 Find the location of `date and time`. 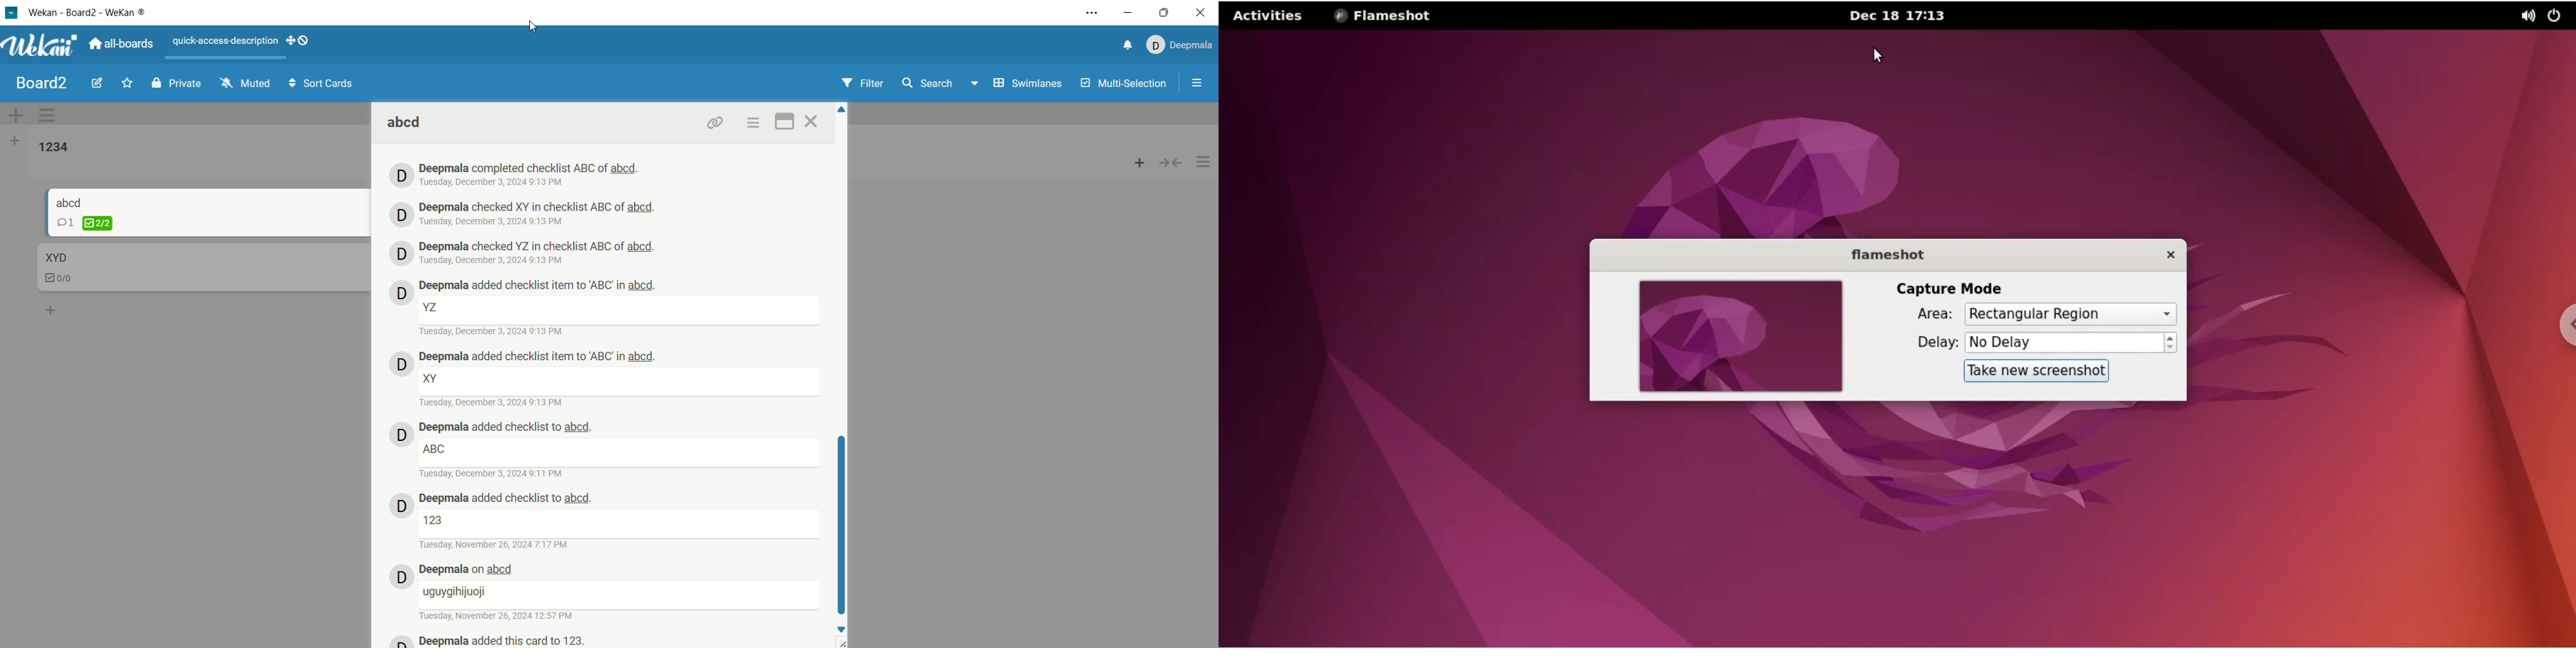

date and time is located at coordinates (495, 182).